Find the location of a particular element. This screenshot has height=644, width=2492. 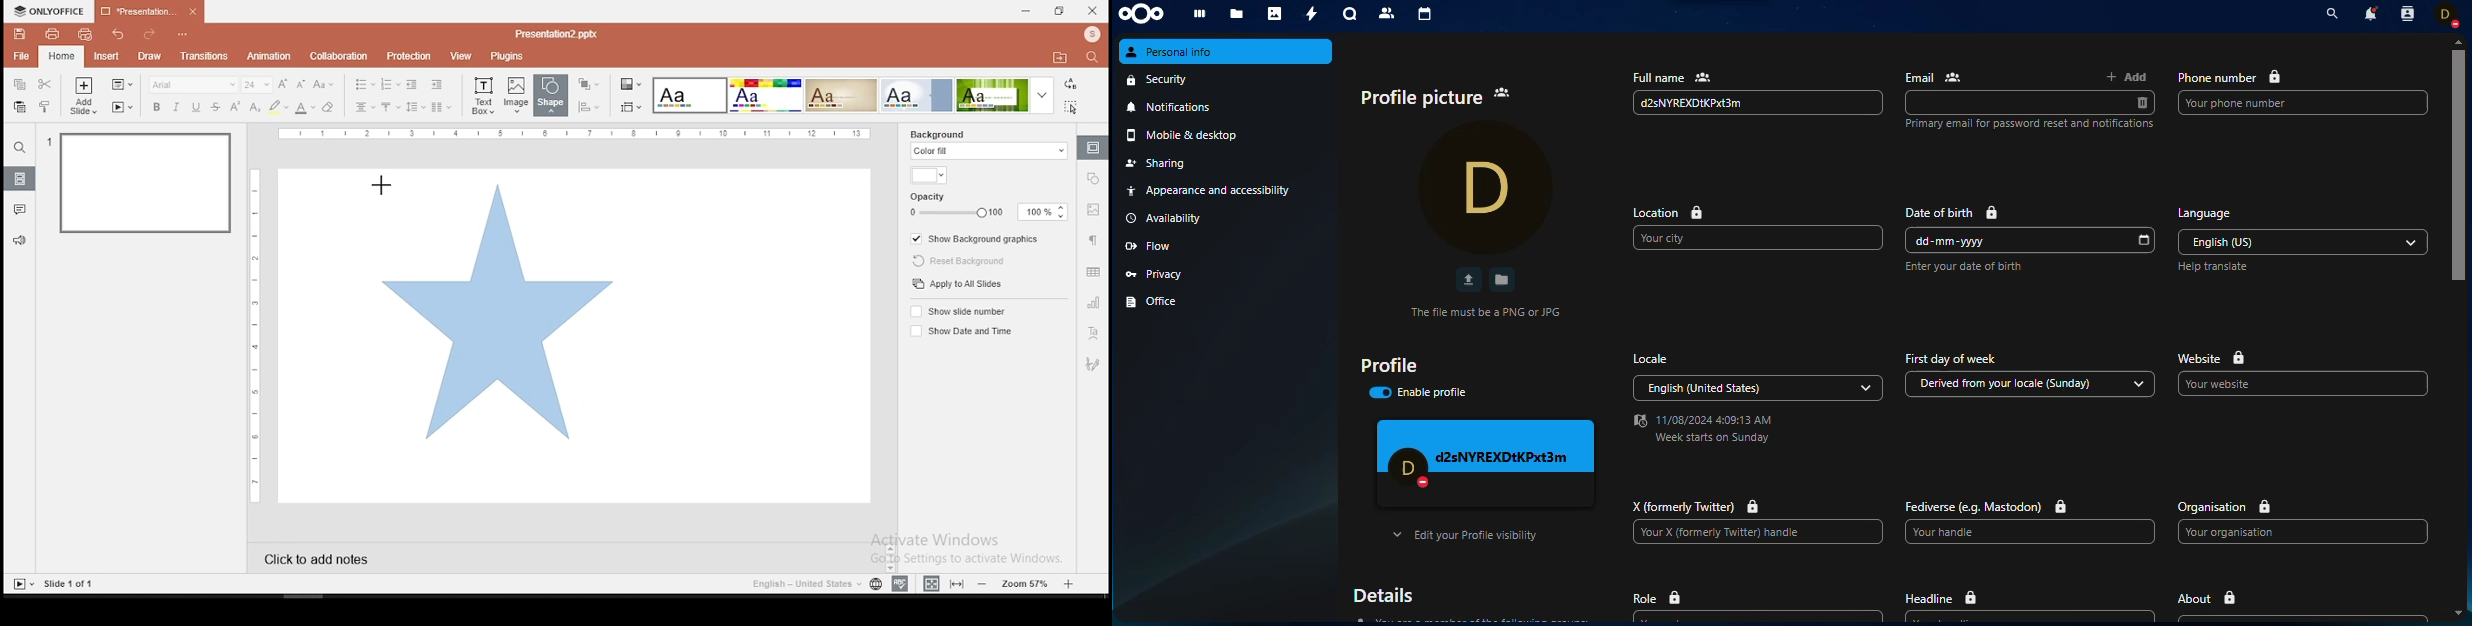

select color theme is located at coordinates (632, 85).